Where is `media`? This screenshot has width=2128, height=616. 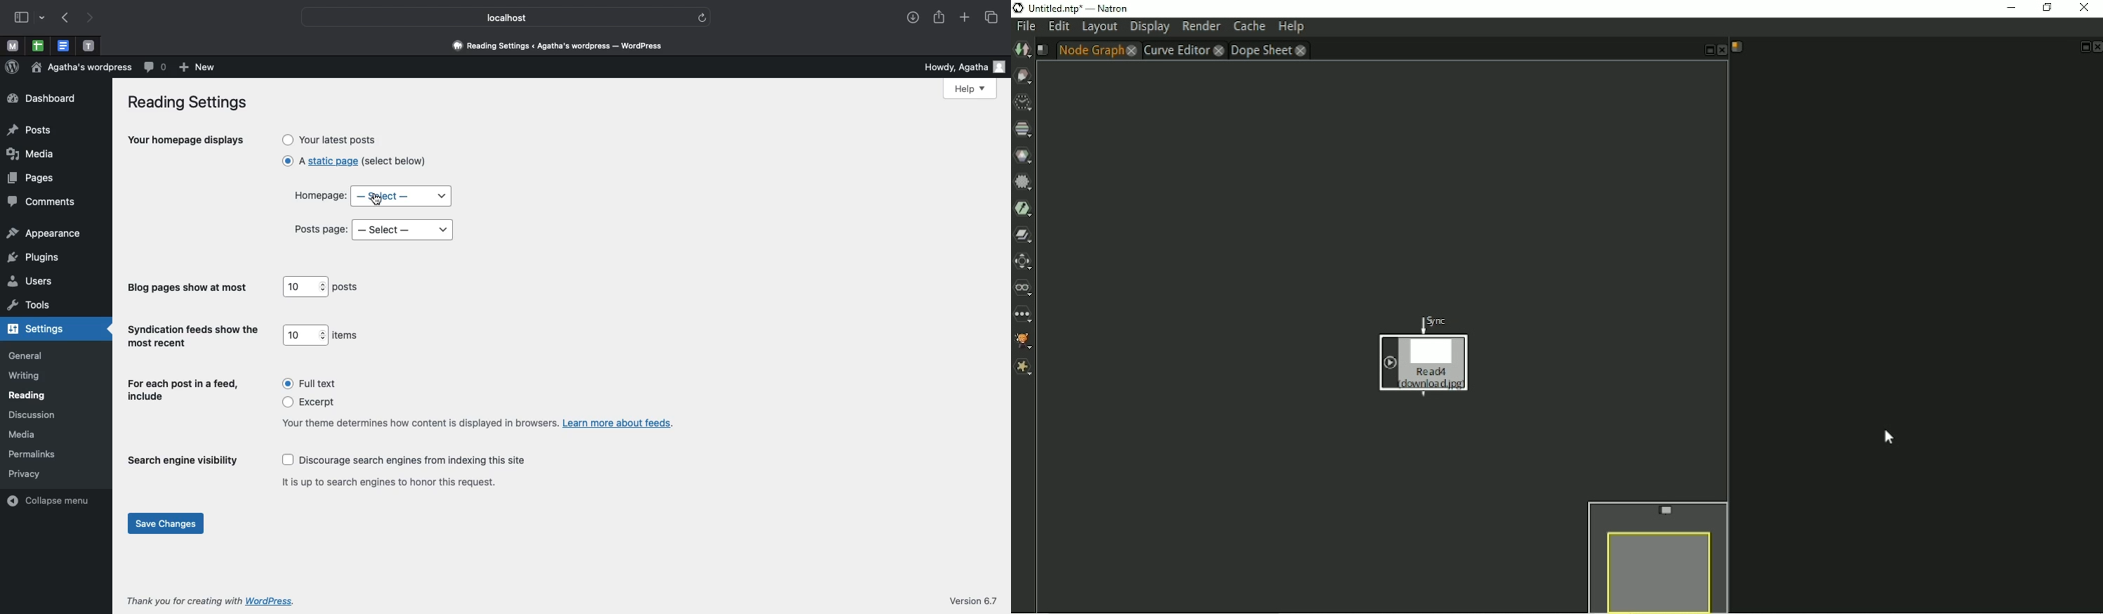
media is located at coordinates (25, 434).